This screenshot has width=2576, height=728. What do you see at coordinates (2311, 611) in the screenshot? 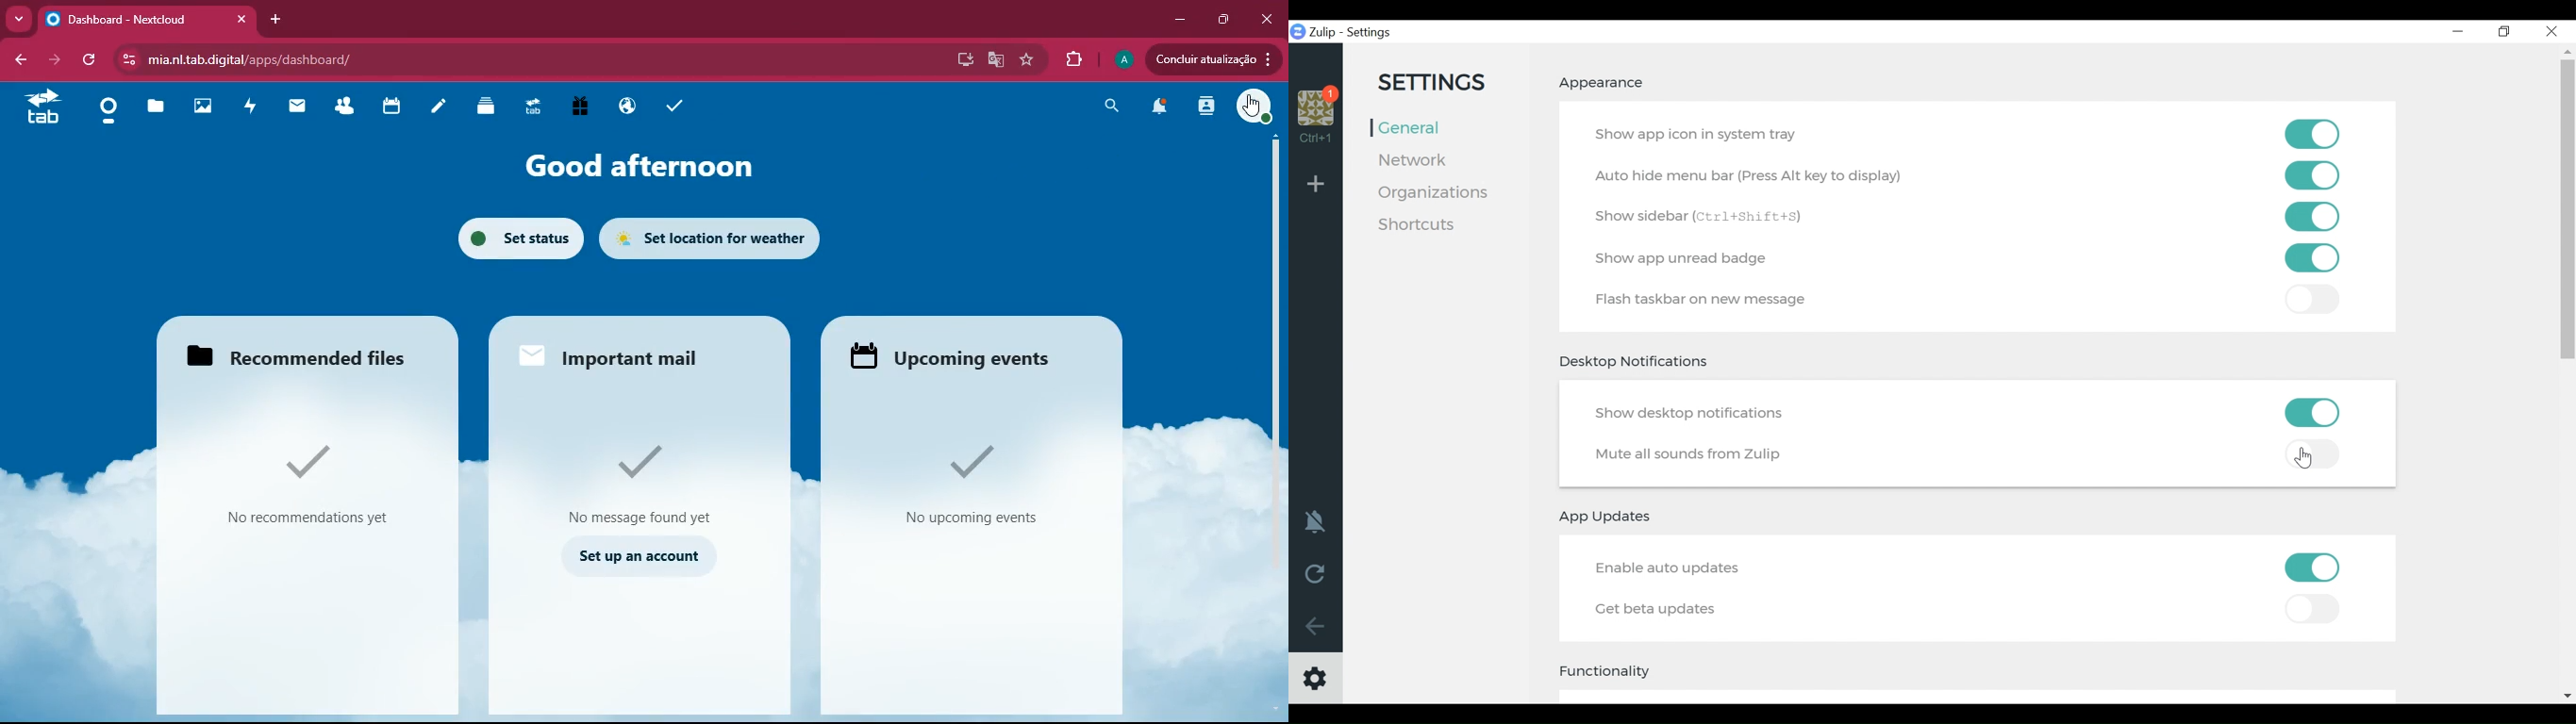
I see `Toggle on/off Get Beta Updates ` at bounding box center [2311, 611].